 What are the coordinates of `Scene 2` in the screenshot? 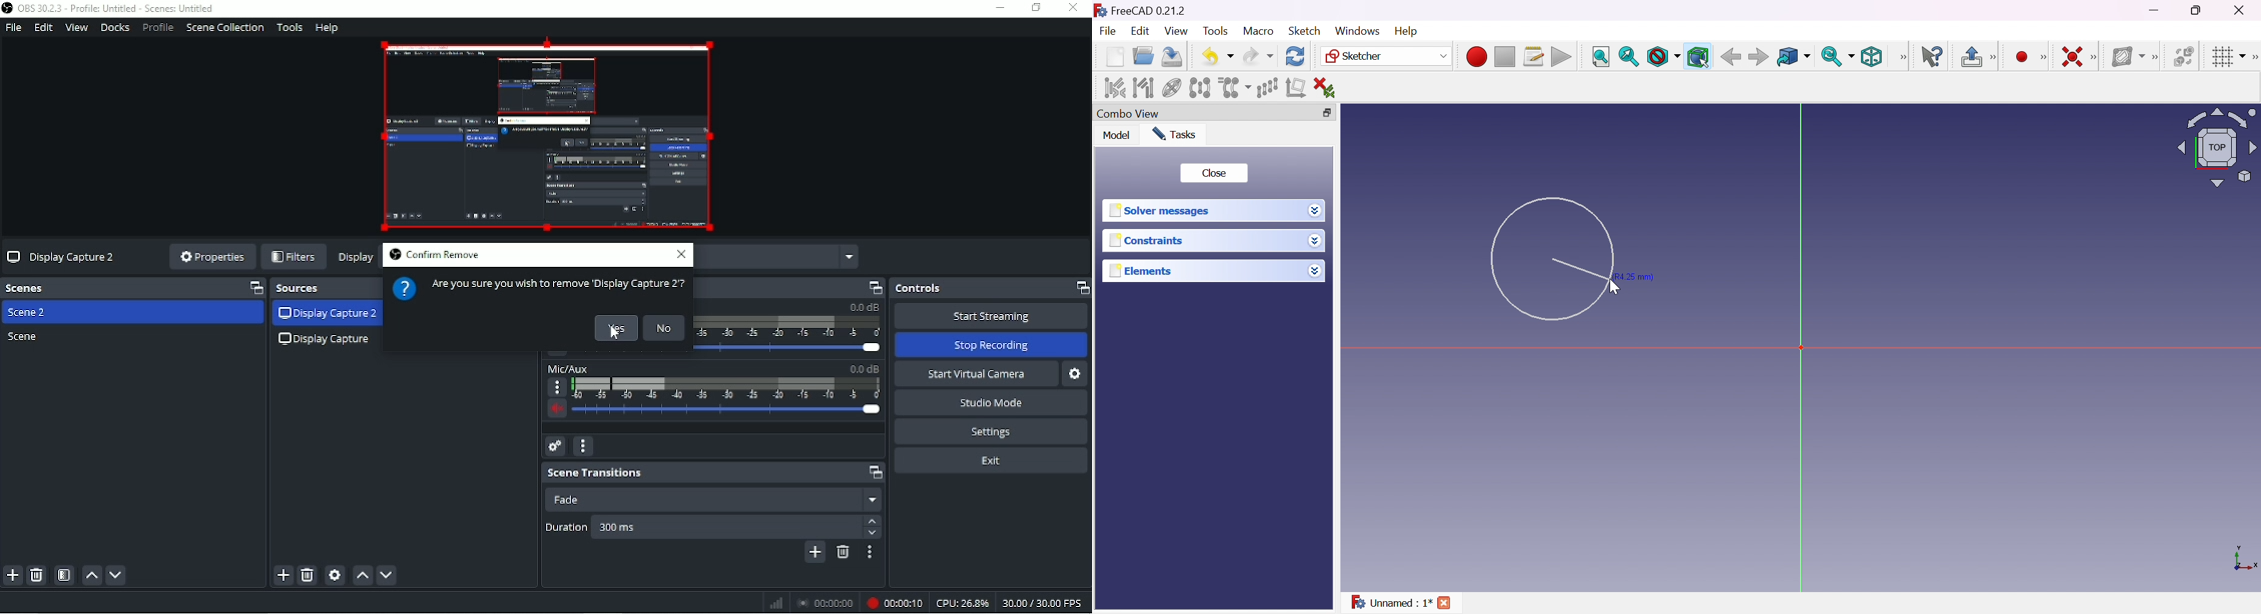 It's located at (31, 313).